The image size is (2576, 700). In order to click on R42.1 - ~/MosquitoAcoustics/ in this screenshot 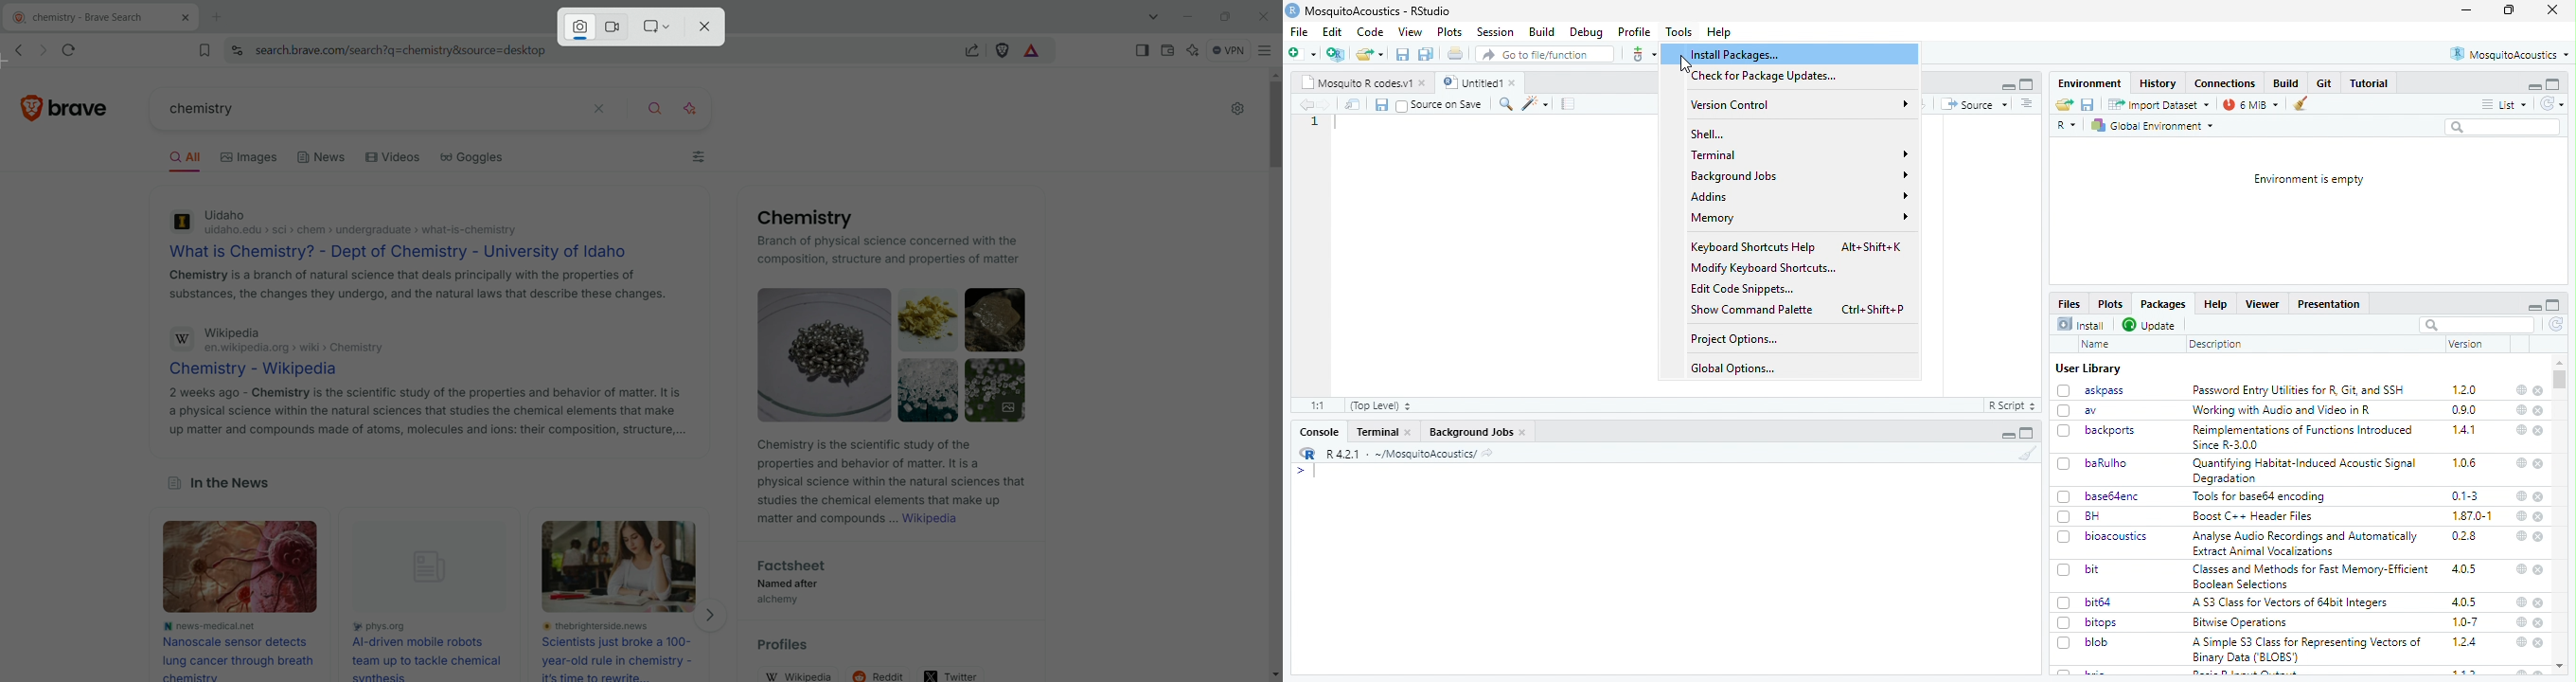, I will do `click(1399, 454)`.